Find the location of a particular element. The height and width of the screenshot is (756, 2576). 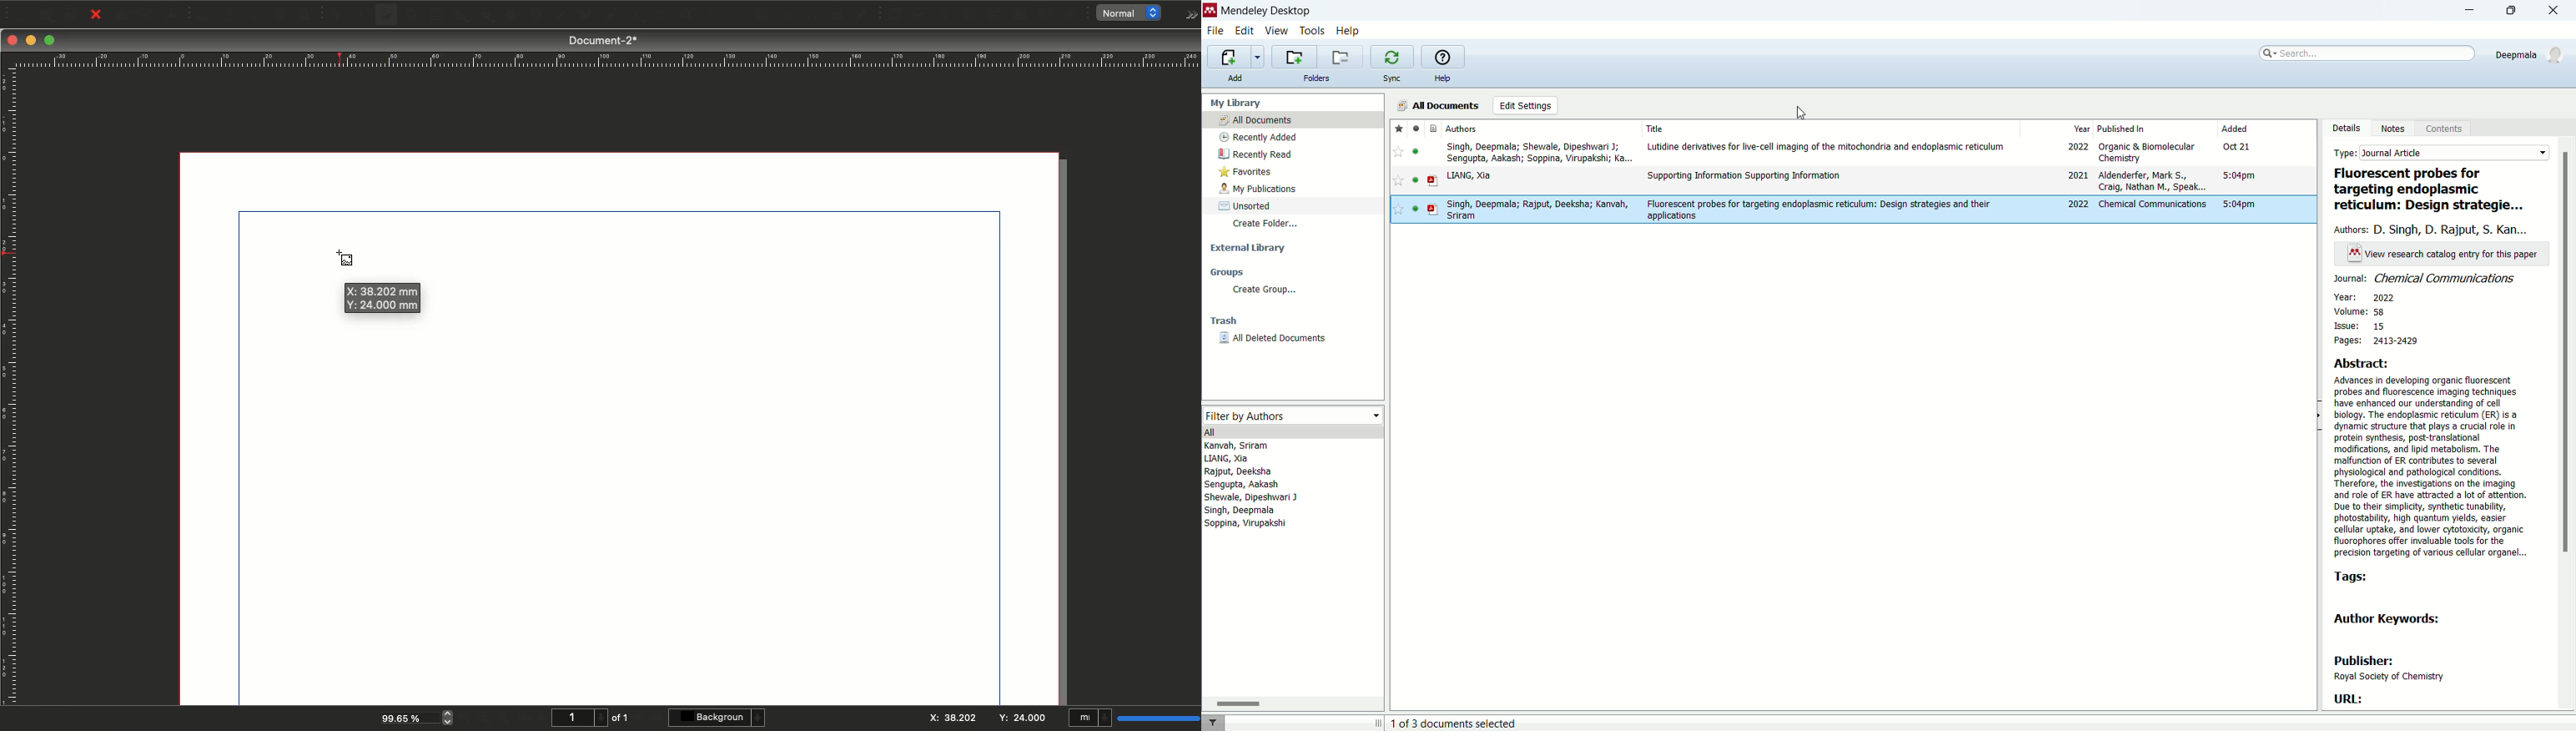

New is located at coordinates (18, 13).